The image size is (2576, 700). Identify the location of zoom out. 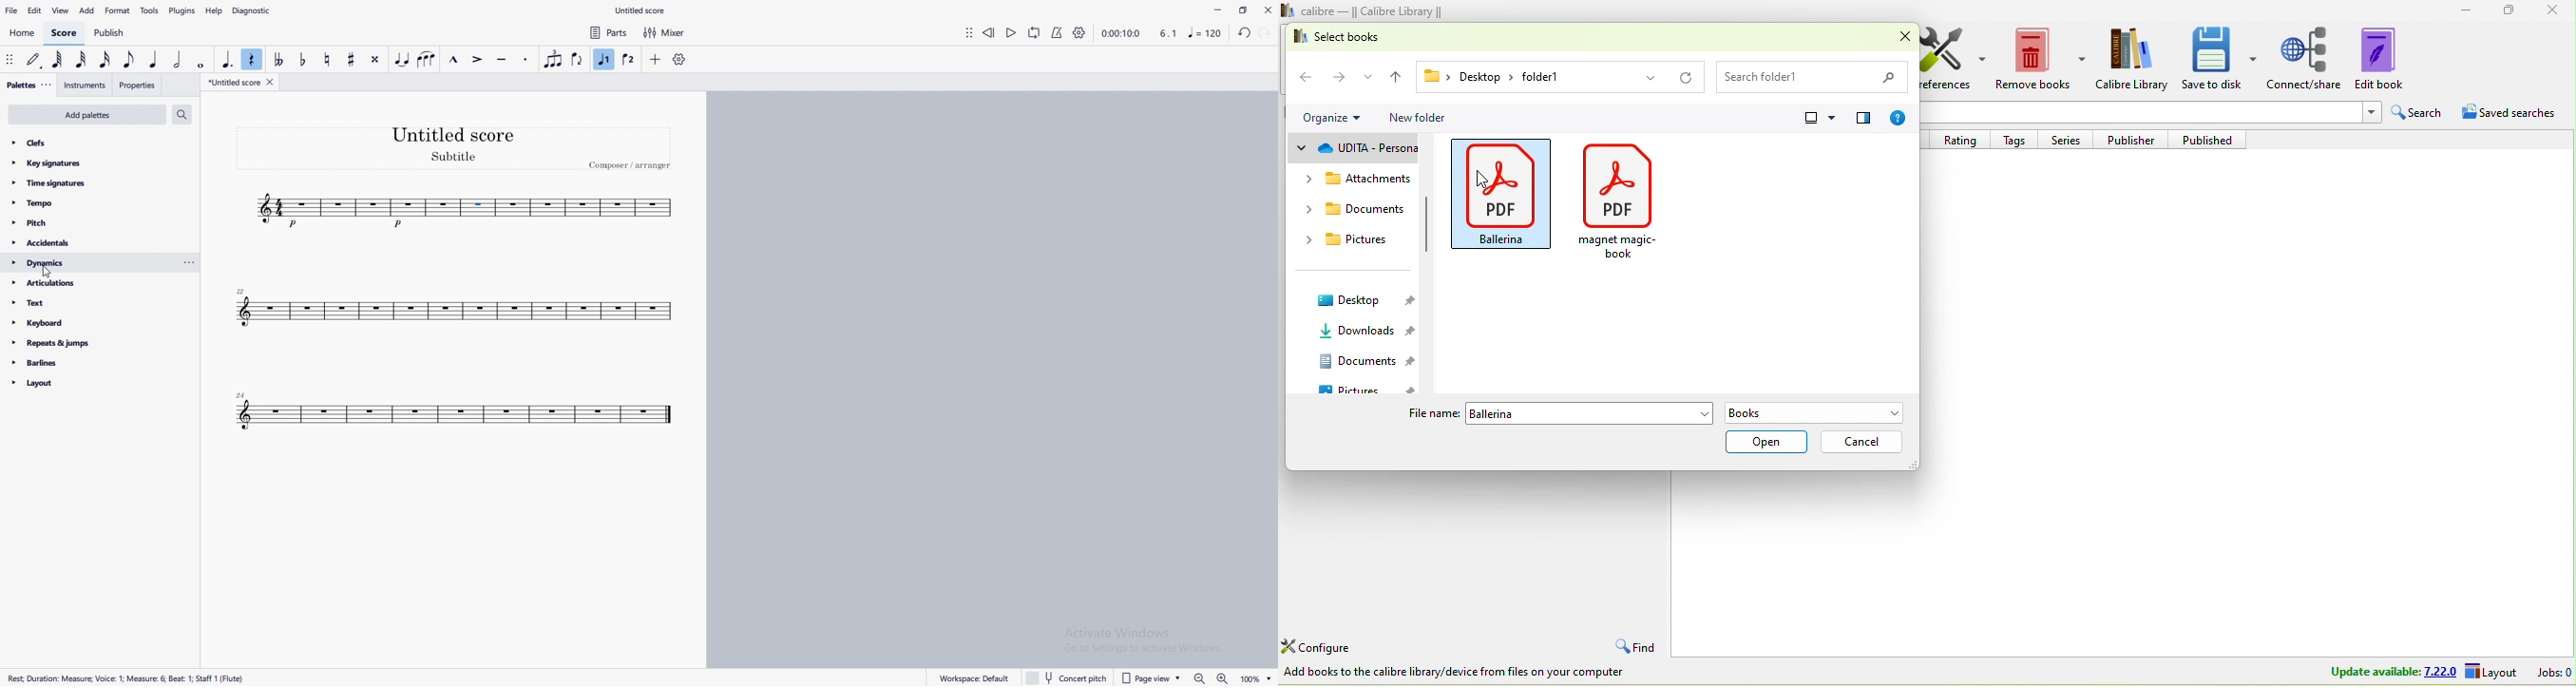
(1200, 679).